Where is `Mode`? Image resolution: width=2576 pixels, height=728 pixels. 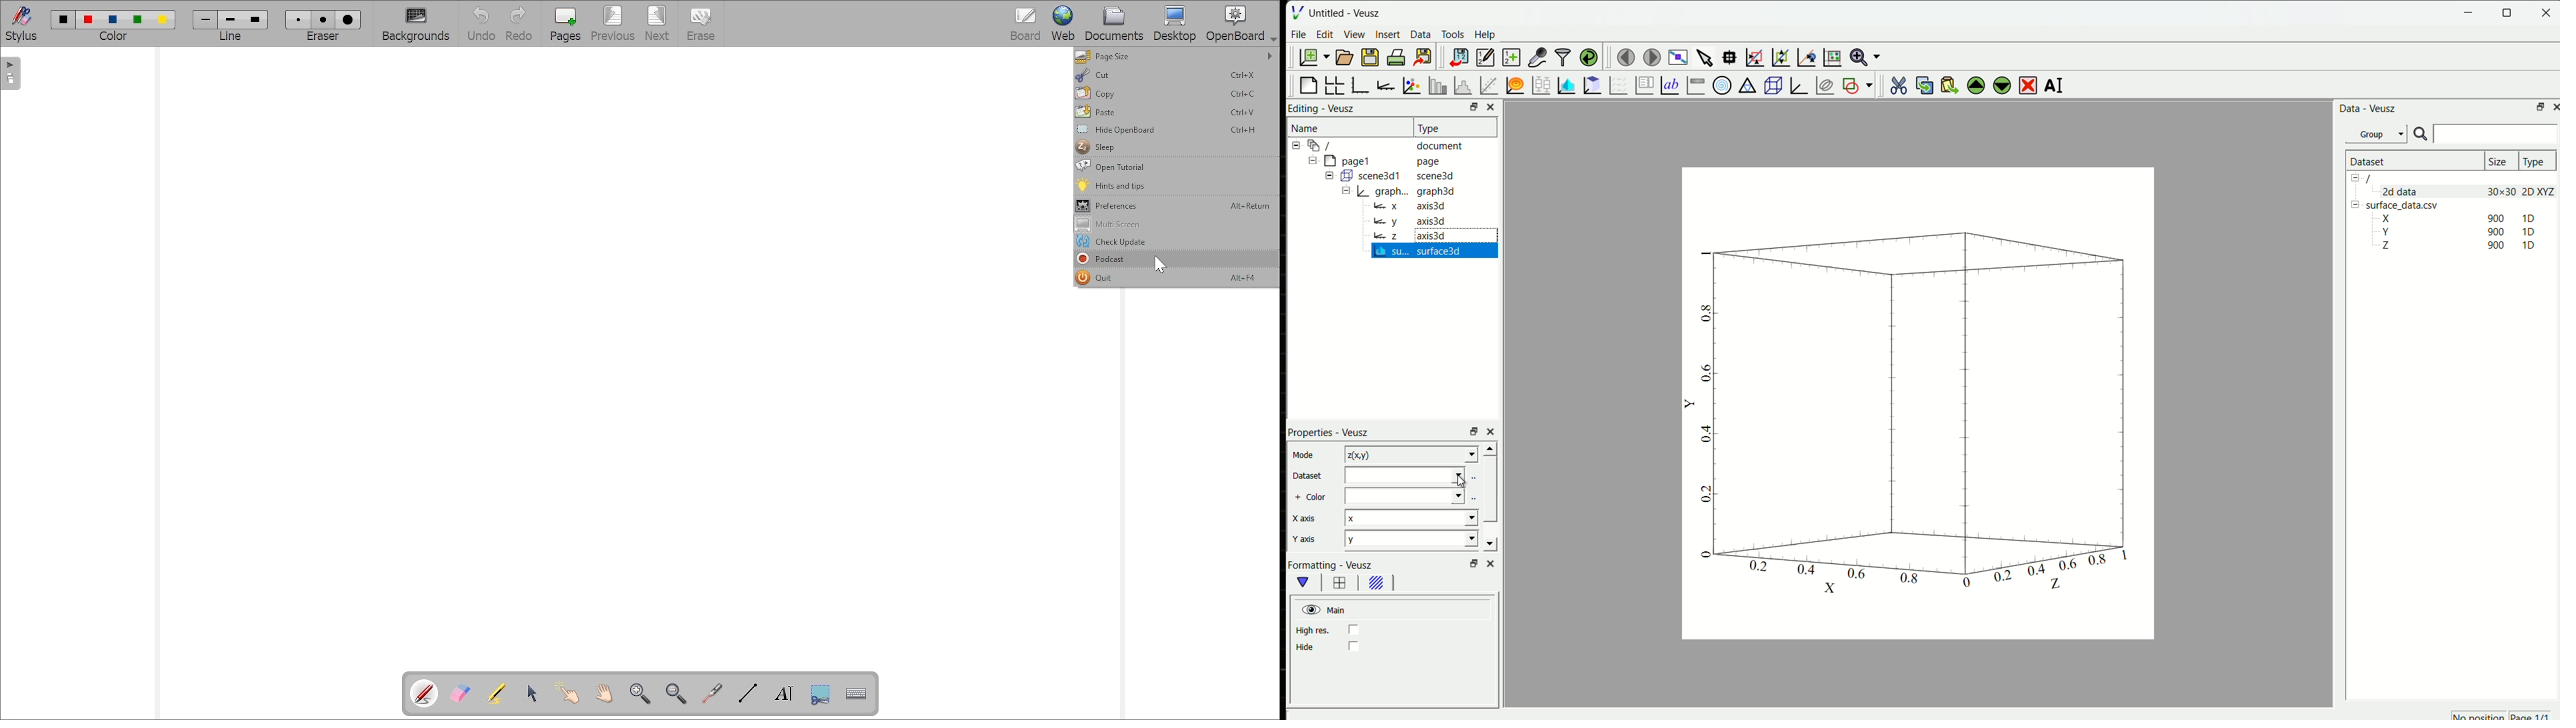
Mode is located at coordinates (1304, 453).